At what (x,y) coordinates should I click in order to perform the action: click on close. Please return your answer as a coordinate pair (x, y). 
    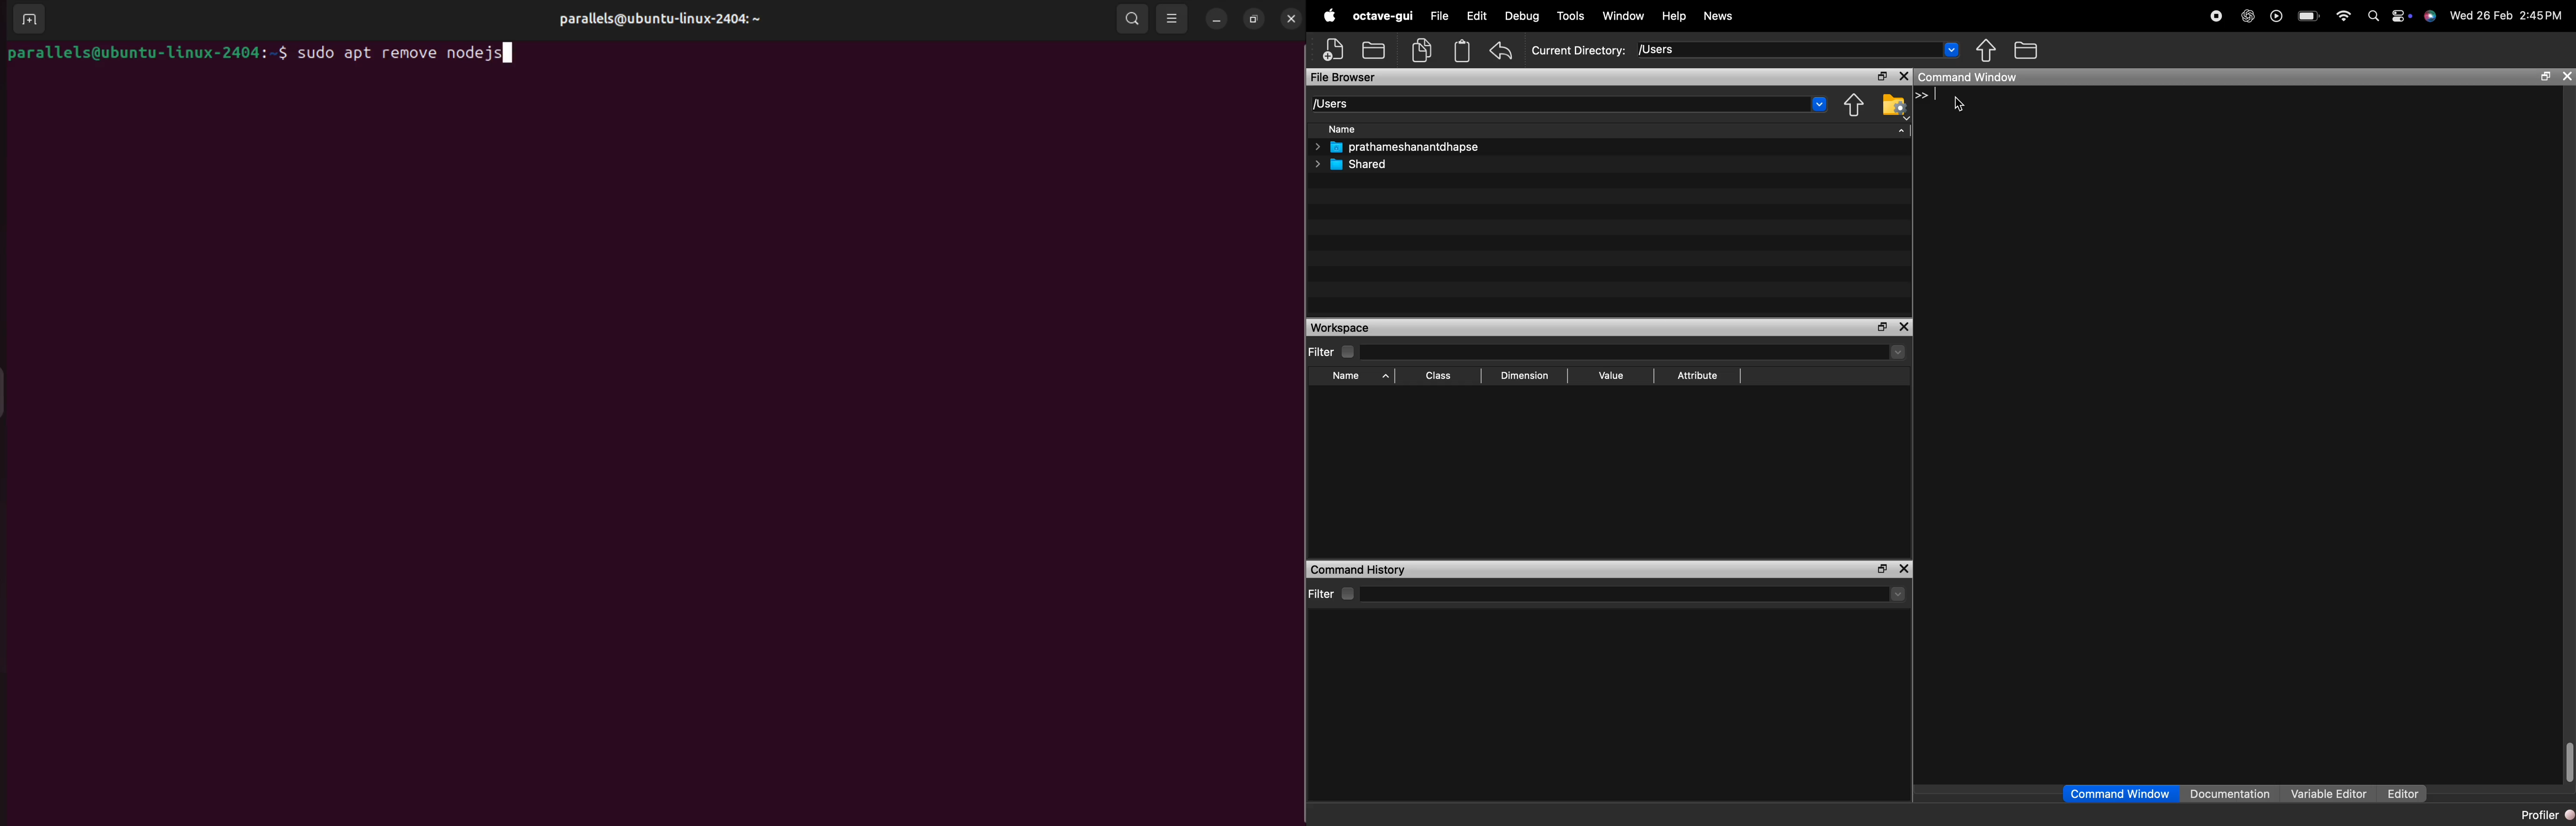
    Looking at the image, I should click on (1903, 76).